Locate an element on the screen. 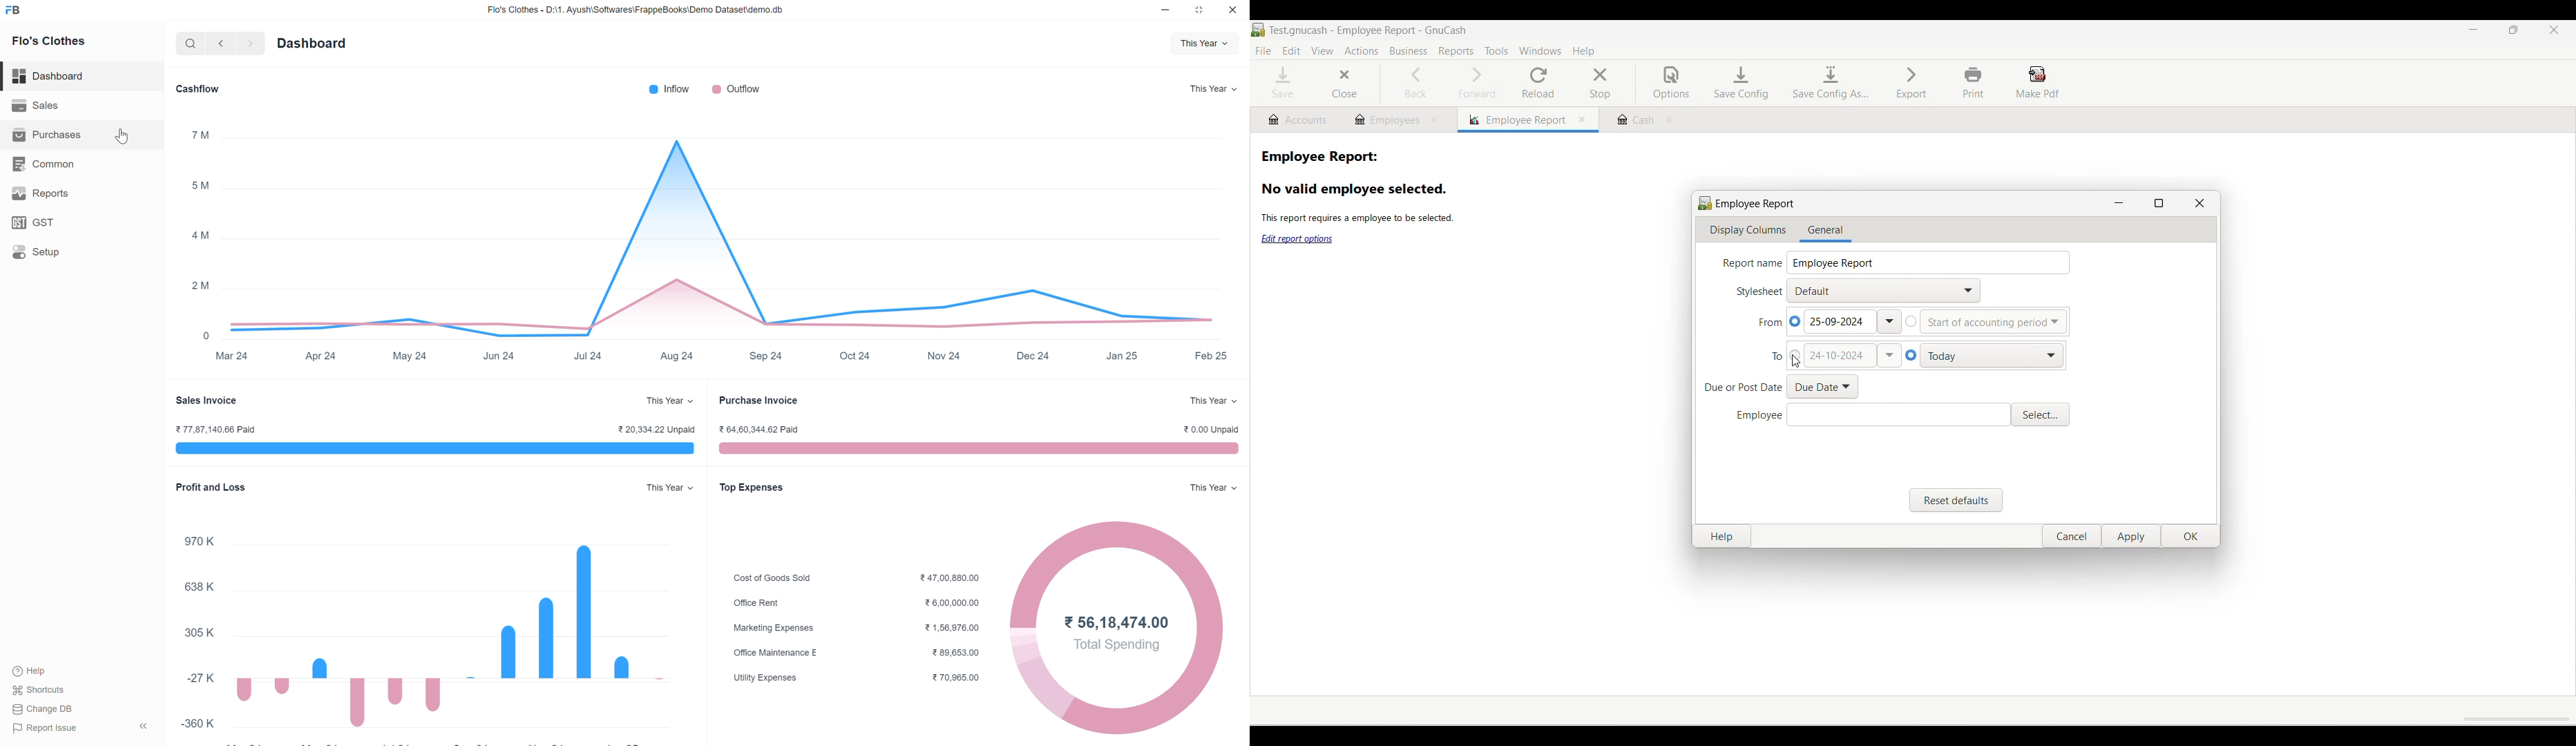 This screenshot has height=756, width=2576. Office Maintenance E is located at coordinates (774, 652).